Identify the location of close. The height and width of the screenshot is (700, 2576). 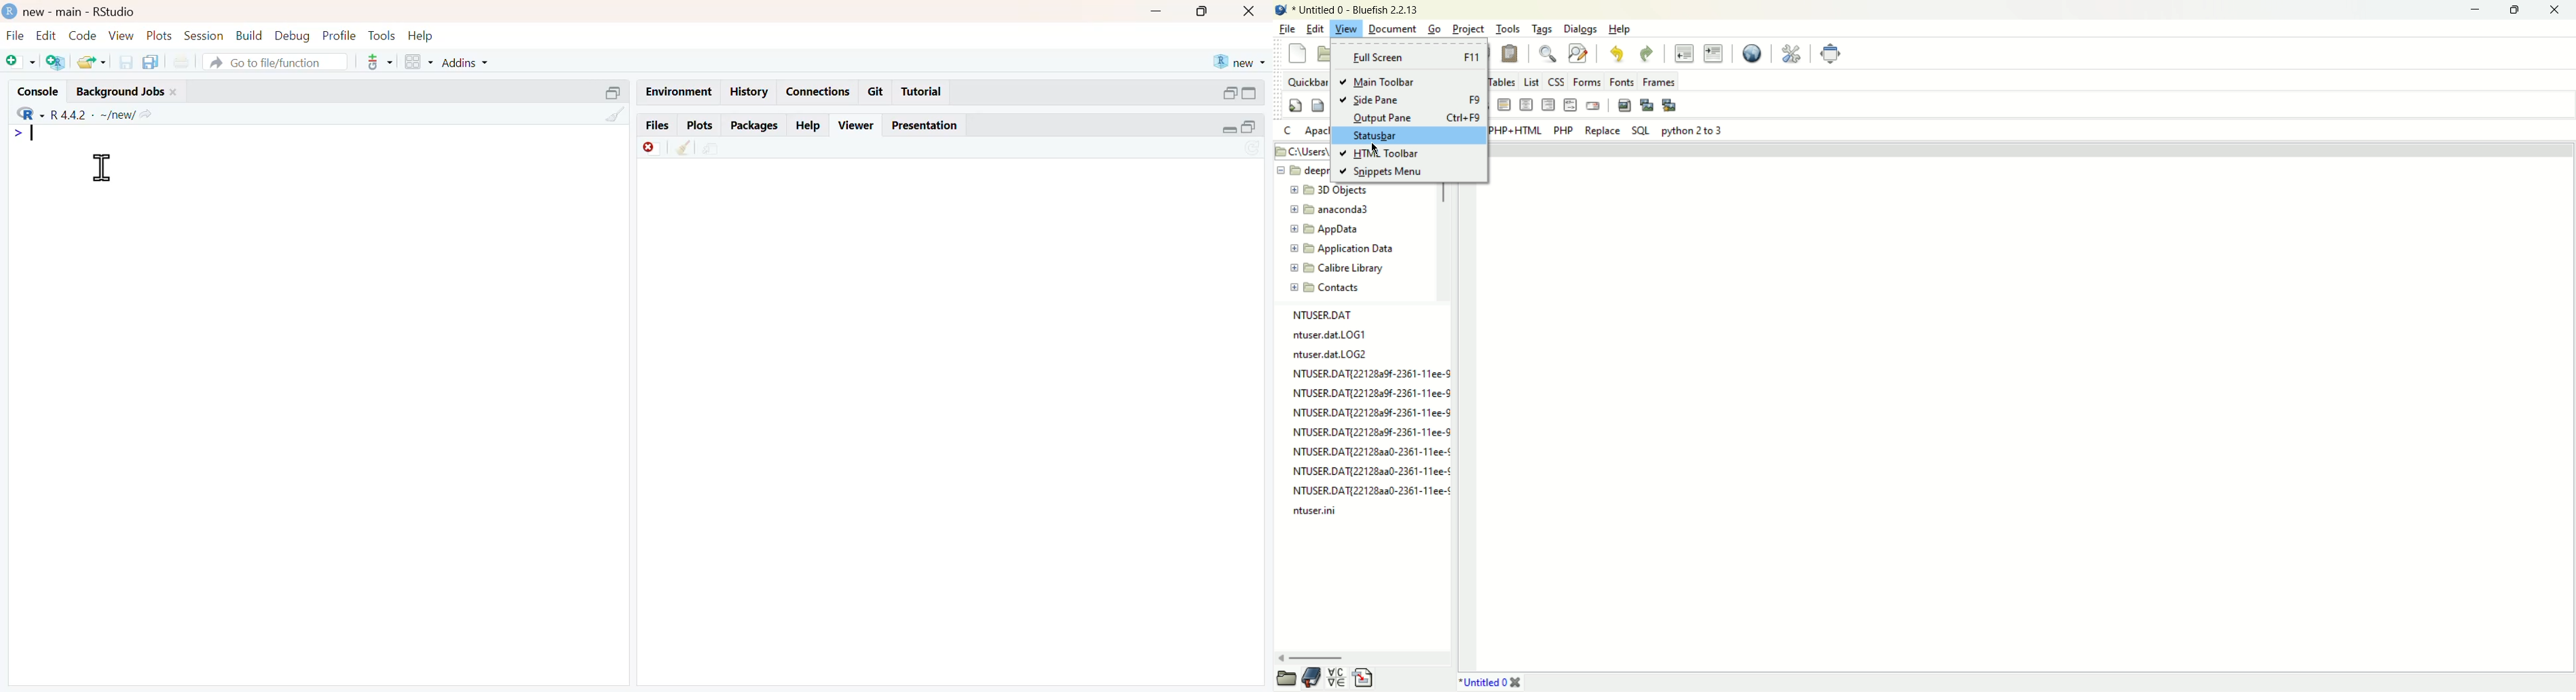
(1516, 683).